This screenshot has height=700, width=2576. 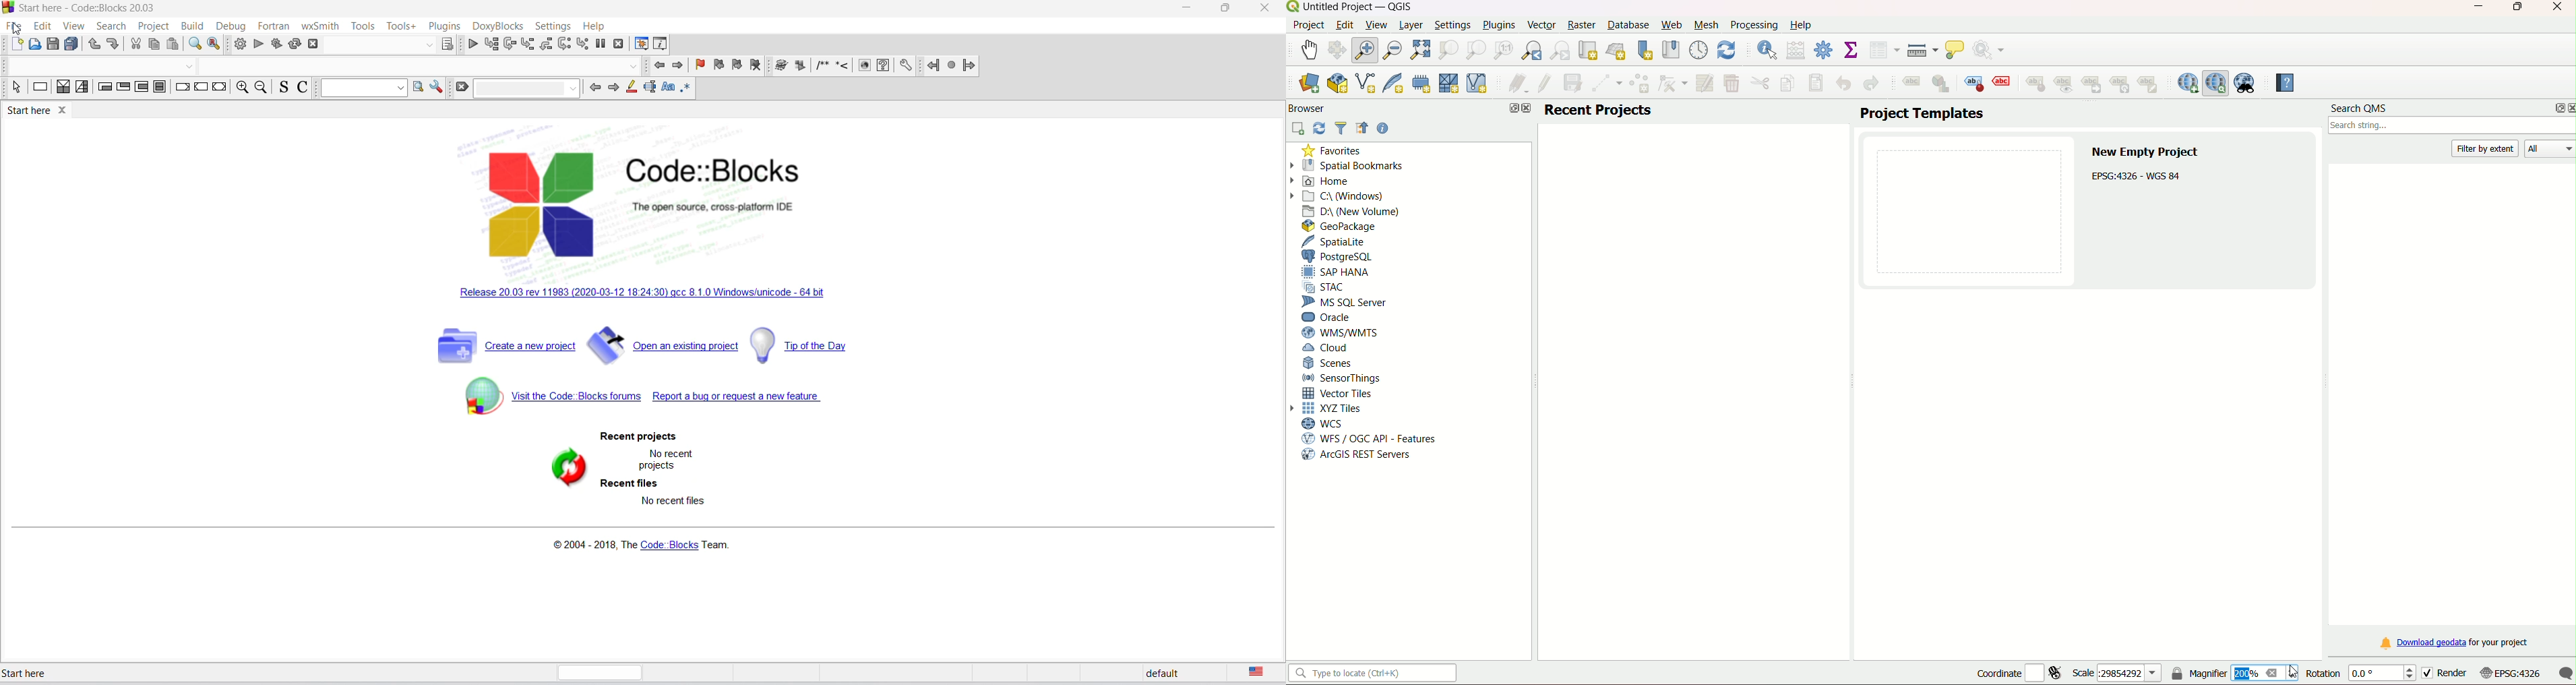 I want to click on icon, so click(x=842, y=66).